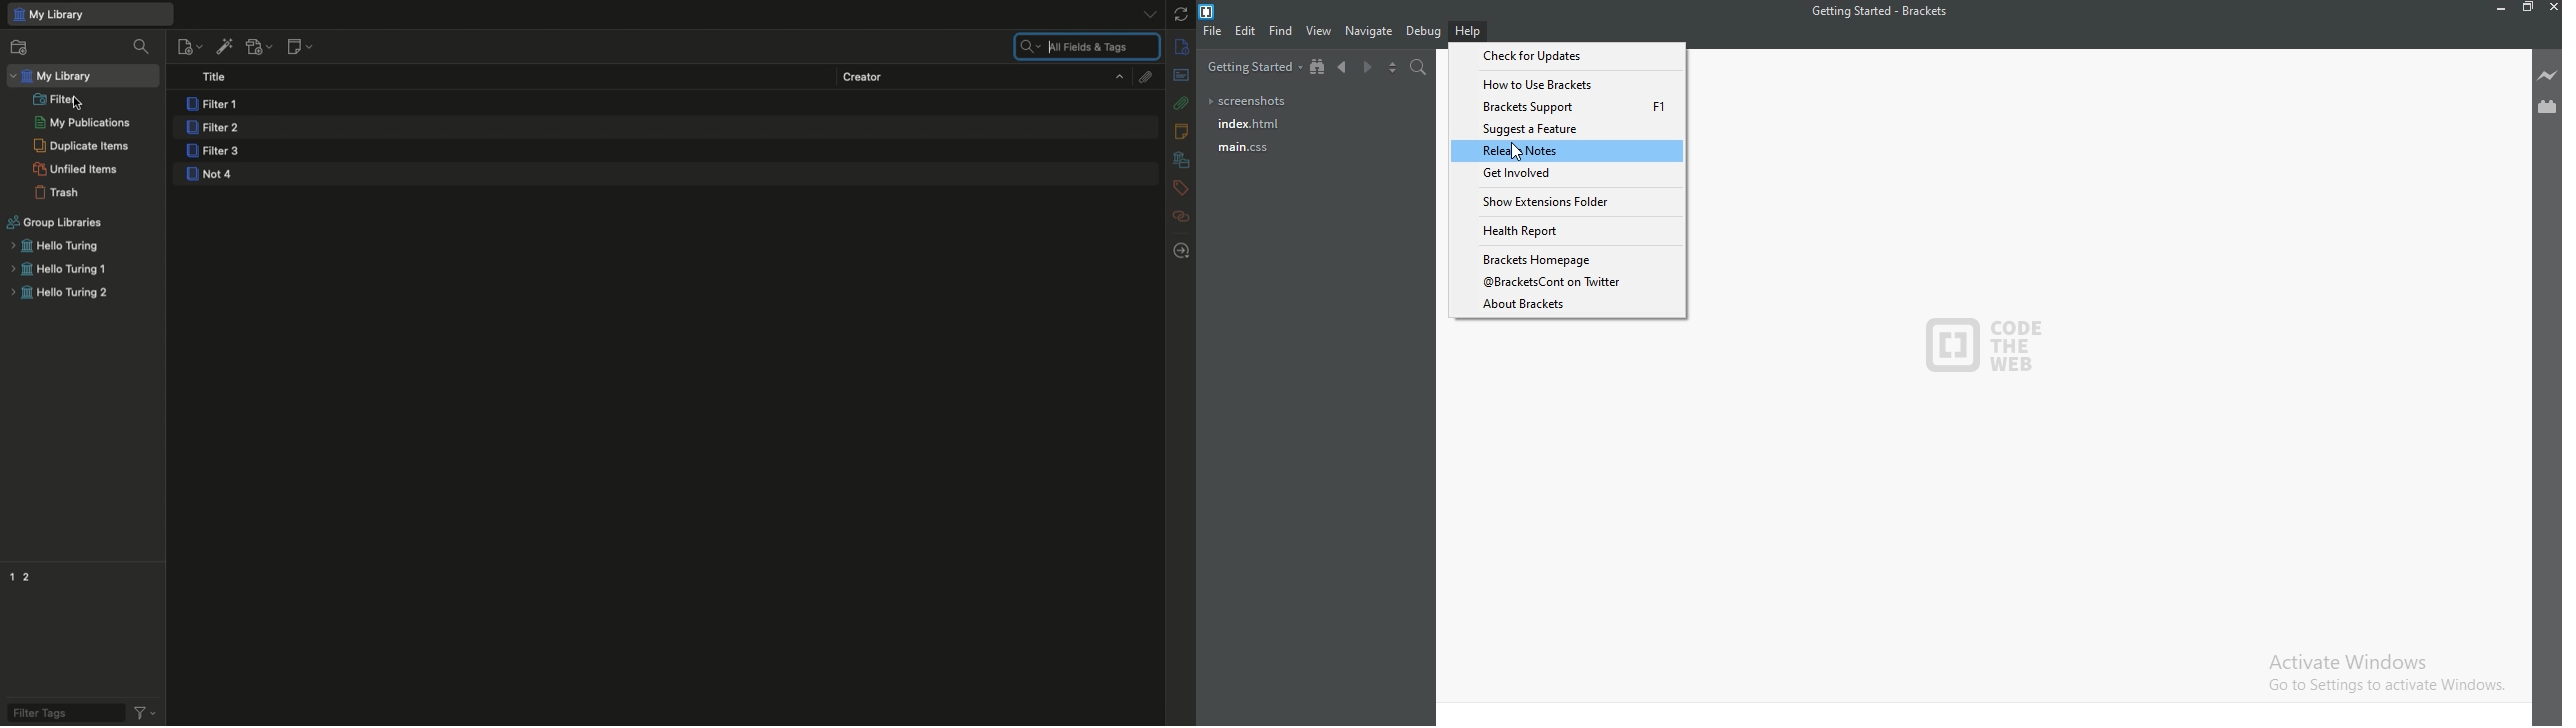  I want to click on Filter 2, so click(212, 129).